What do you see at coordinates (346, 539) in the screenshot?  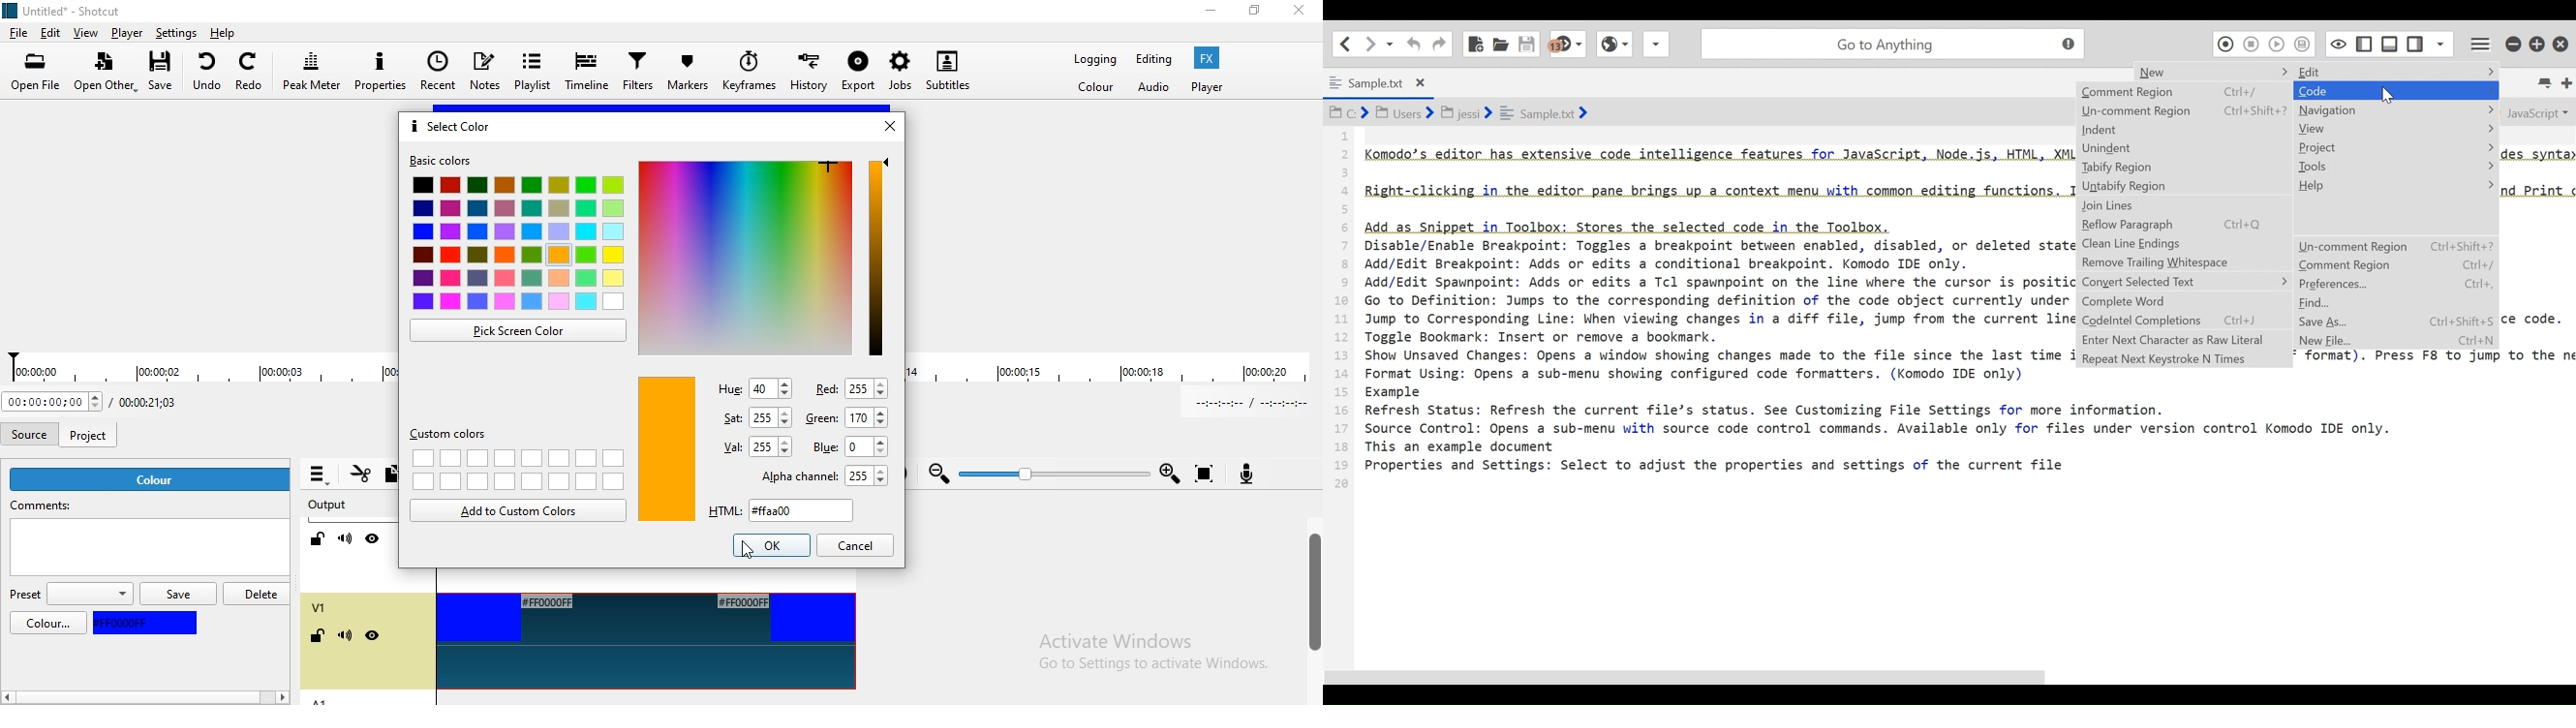 I see `Mute` at bounding box center [346, 539].